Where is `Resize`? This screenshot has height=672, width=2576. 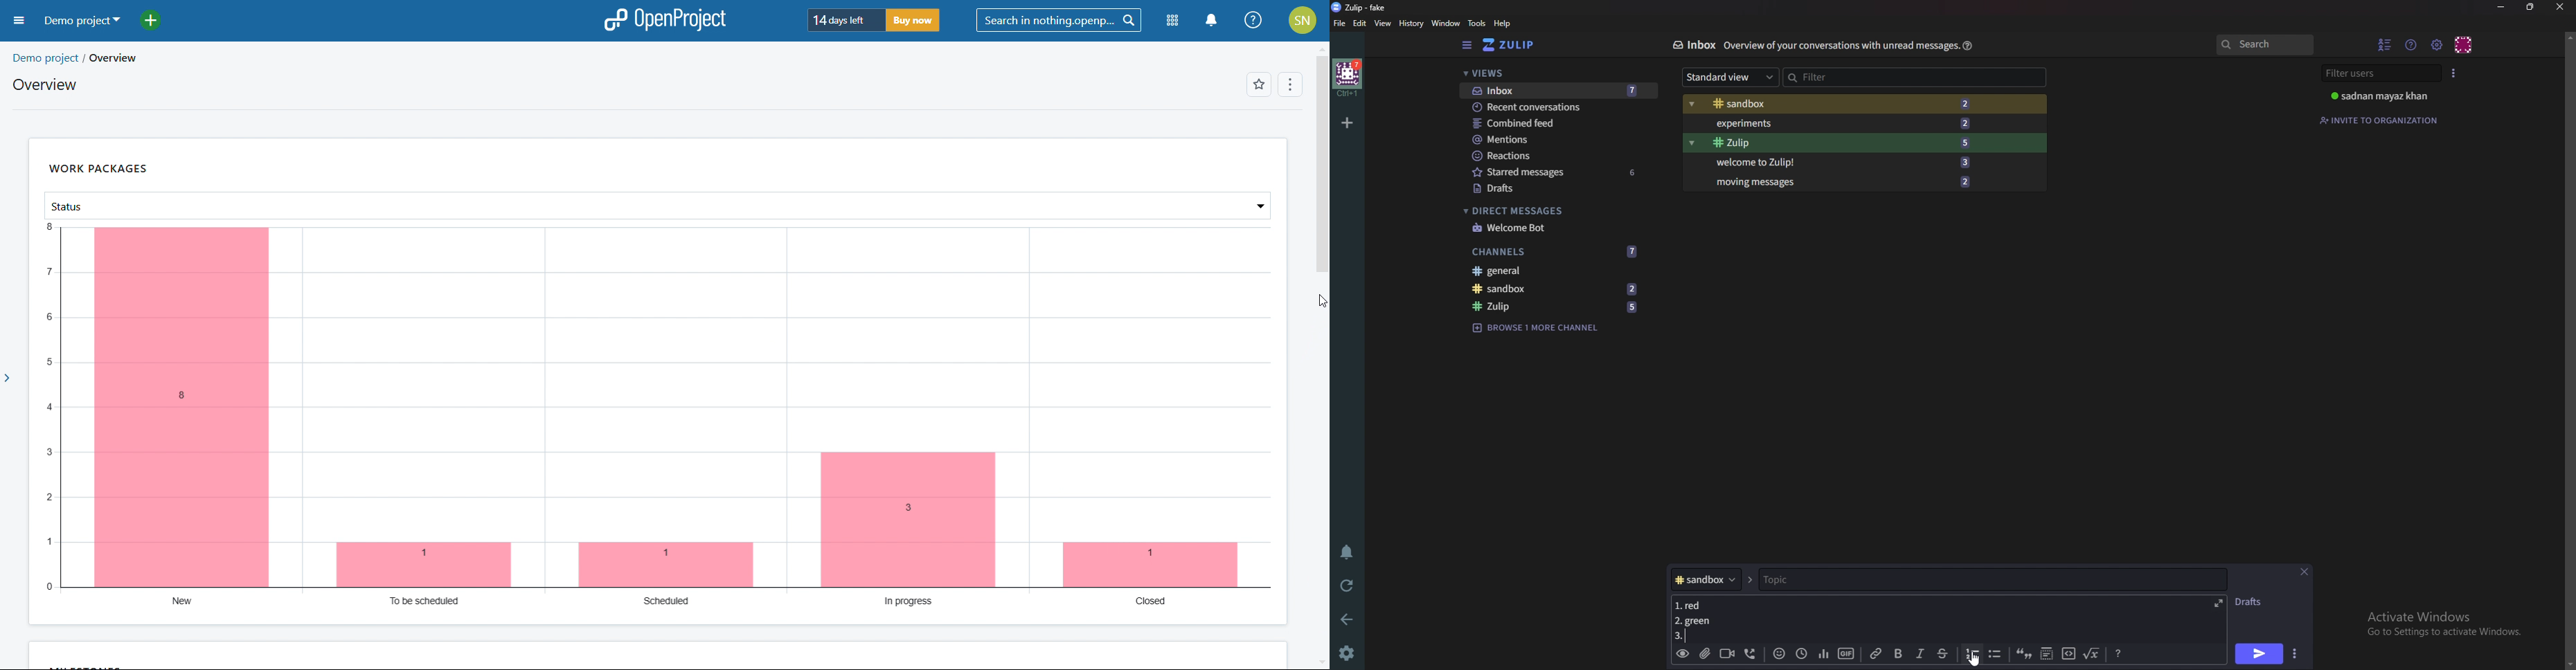 Resize is located at coordinates (2531, 7).